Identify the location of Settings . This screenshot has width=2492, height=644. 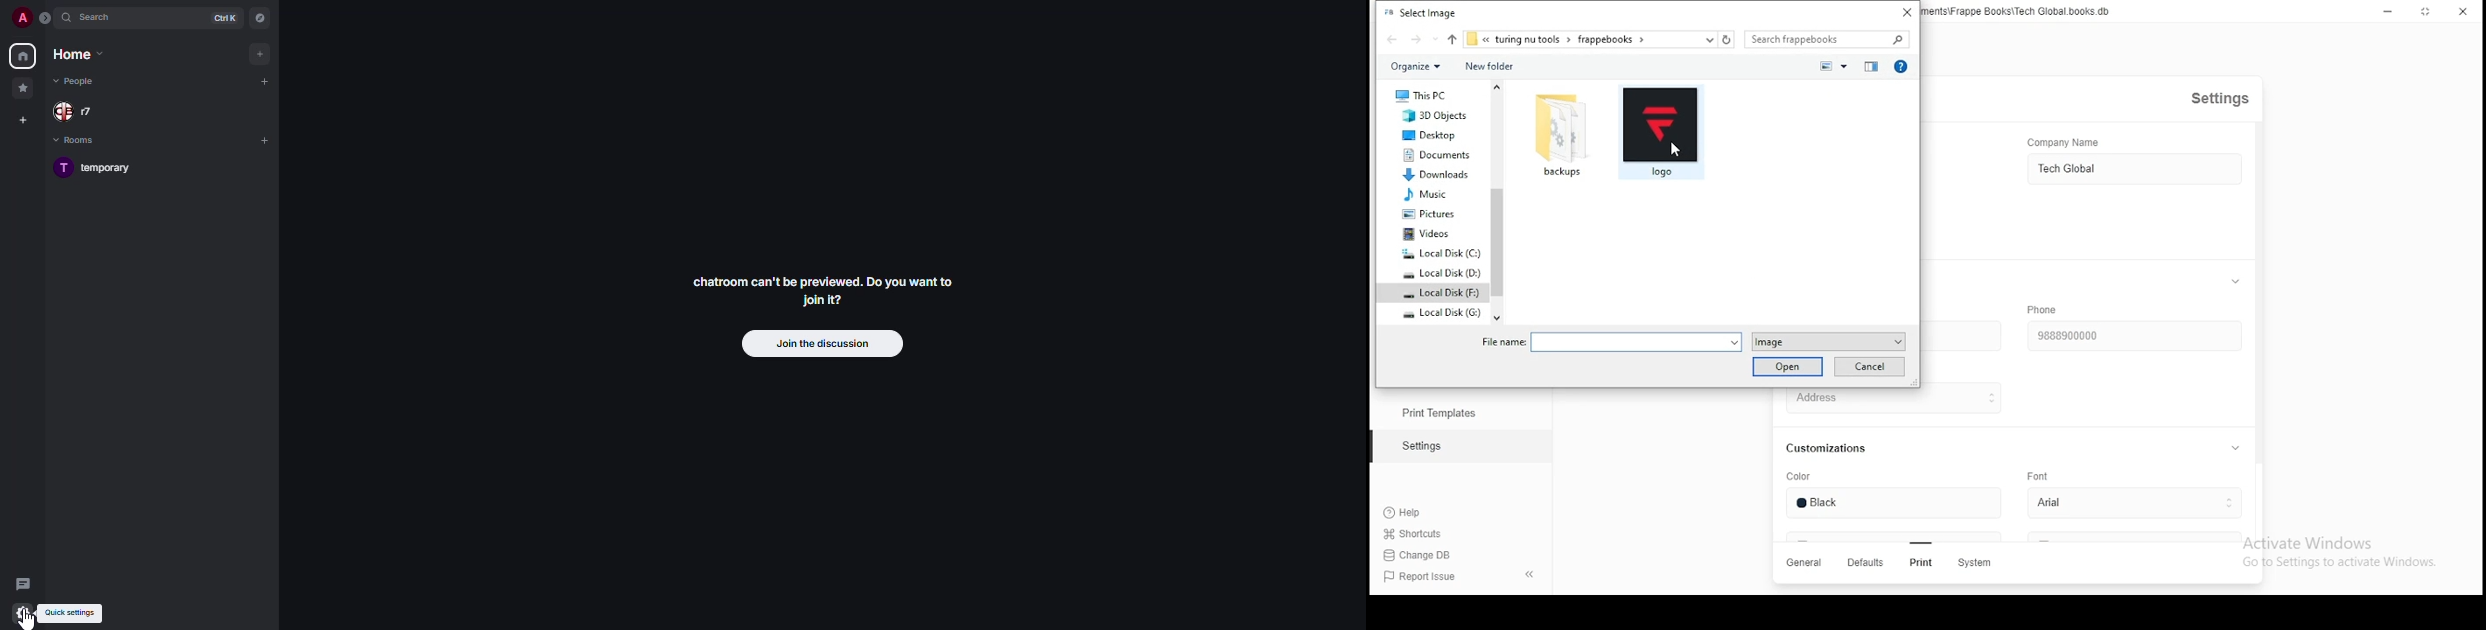
(1421, 448).